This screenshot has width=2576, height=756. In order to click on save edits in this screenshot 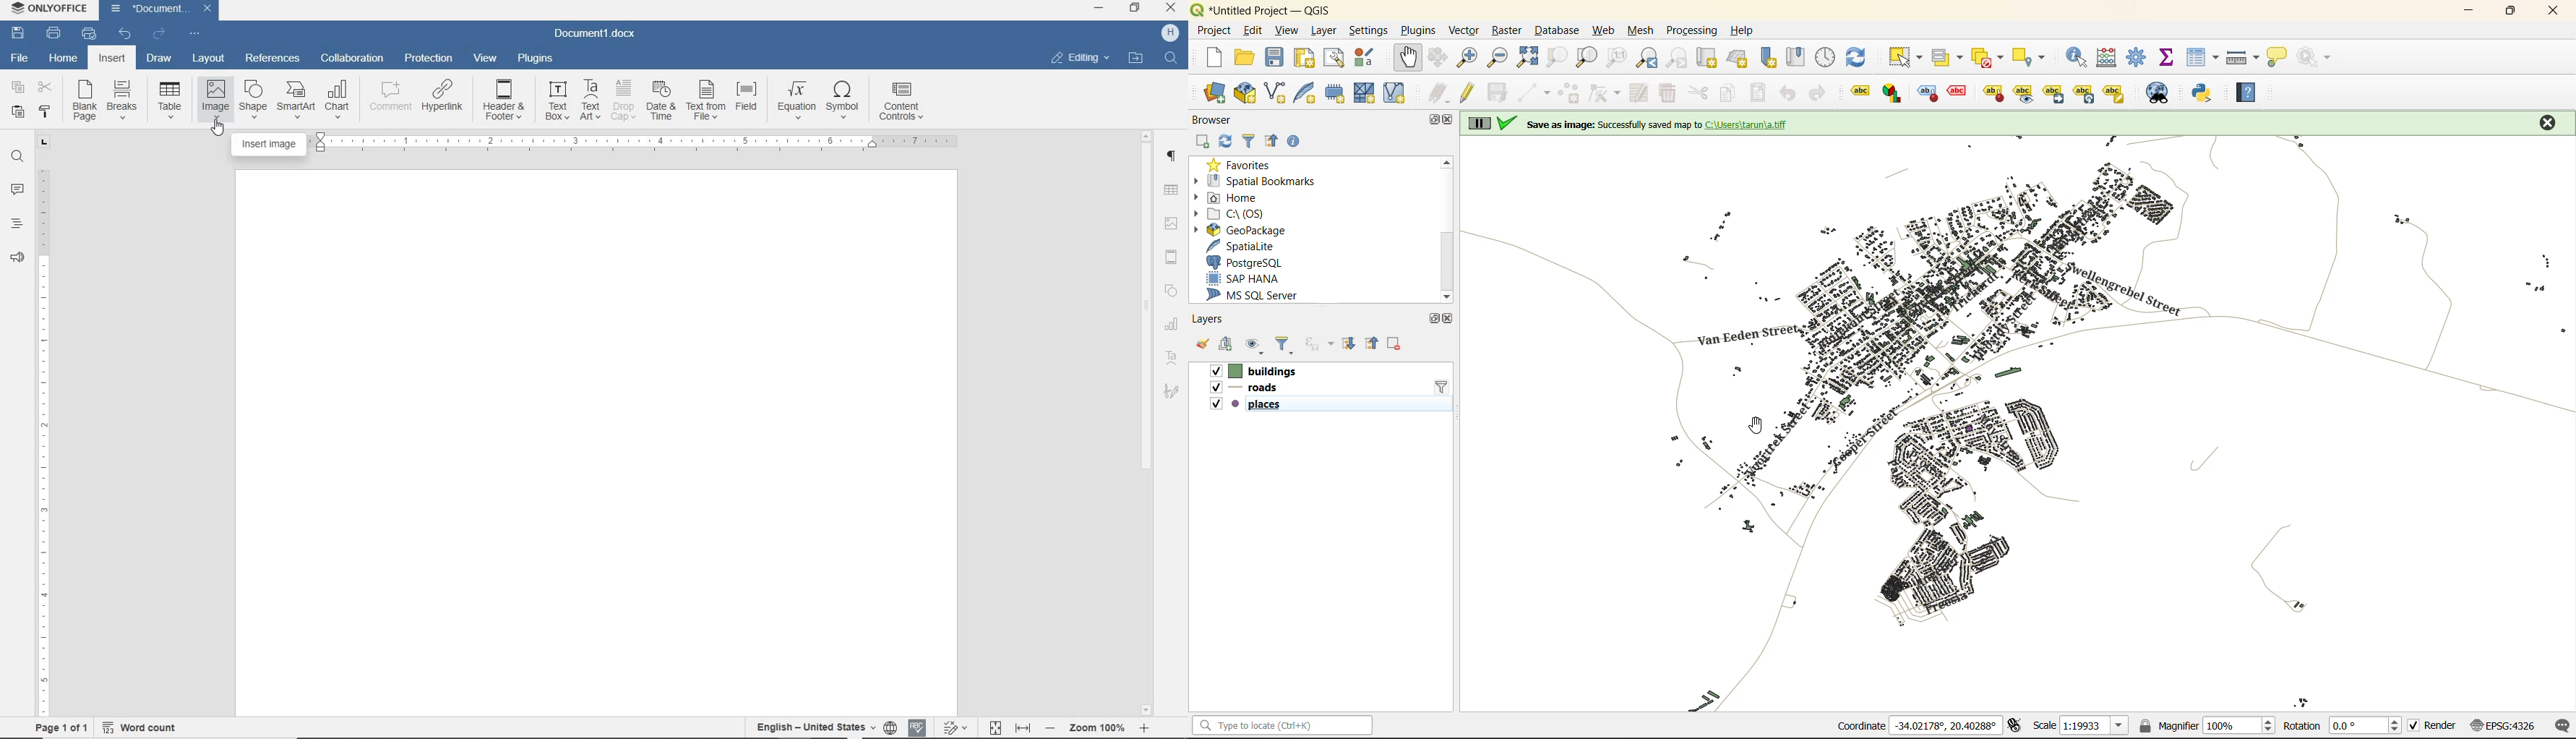, I will do `click(1495, 93)`.